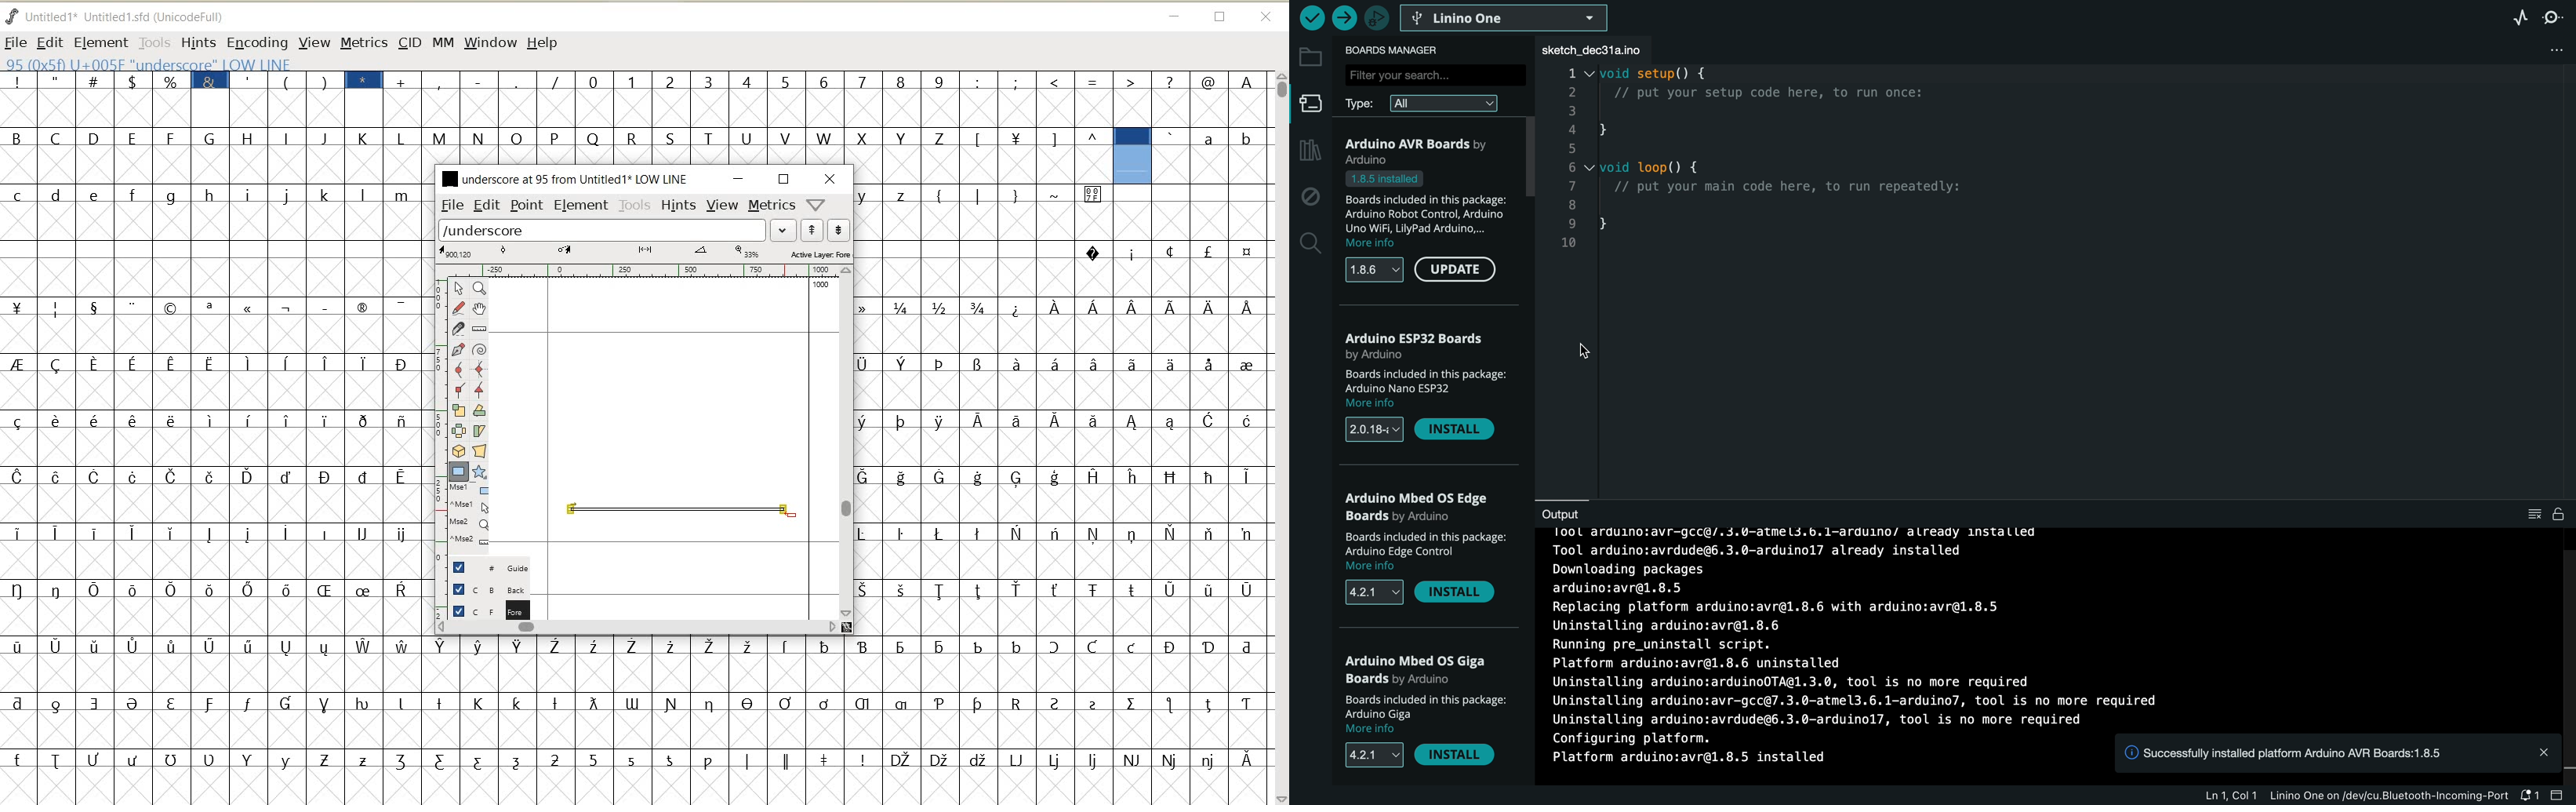 Image resolution: width=2576 pixels, height=812 pixels. I want to click on Add a corner point, so click(460, 389).